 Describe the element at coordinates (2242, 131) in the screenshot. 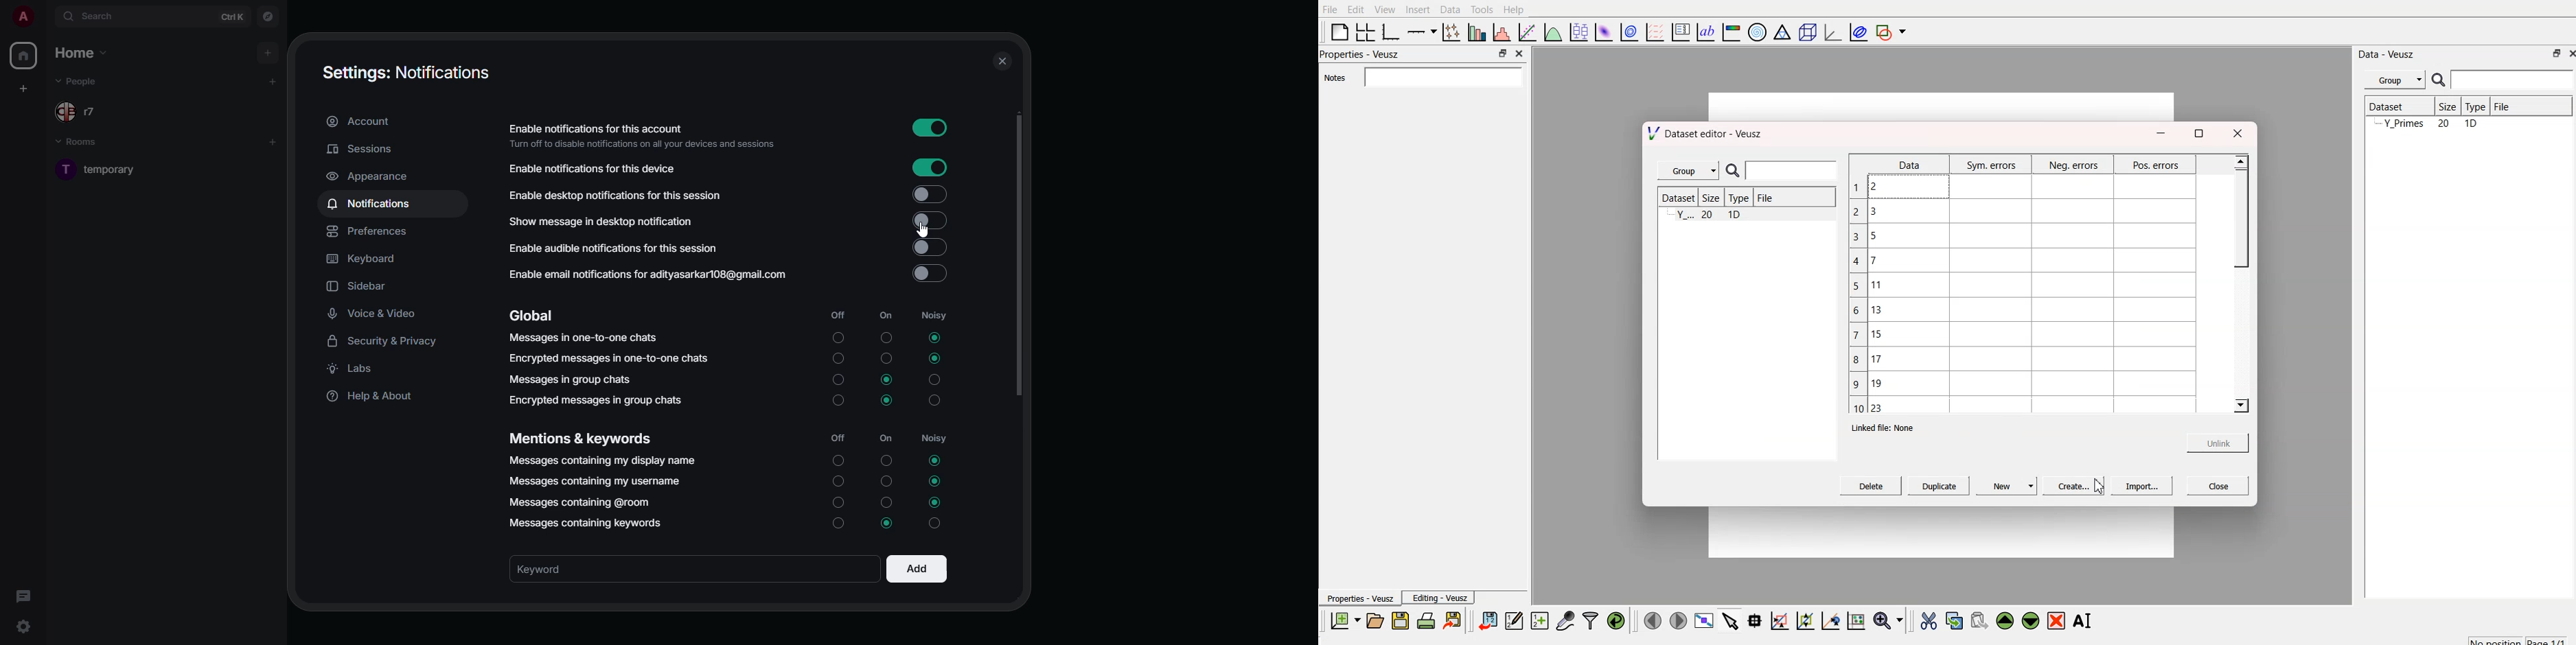

I see `close` at that location.